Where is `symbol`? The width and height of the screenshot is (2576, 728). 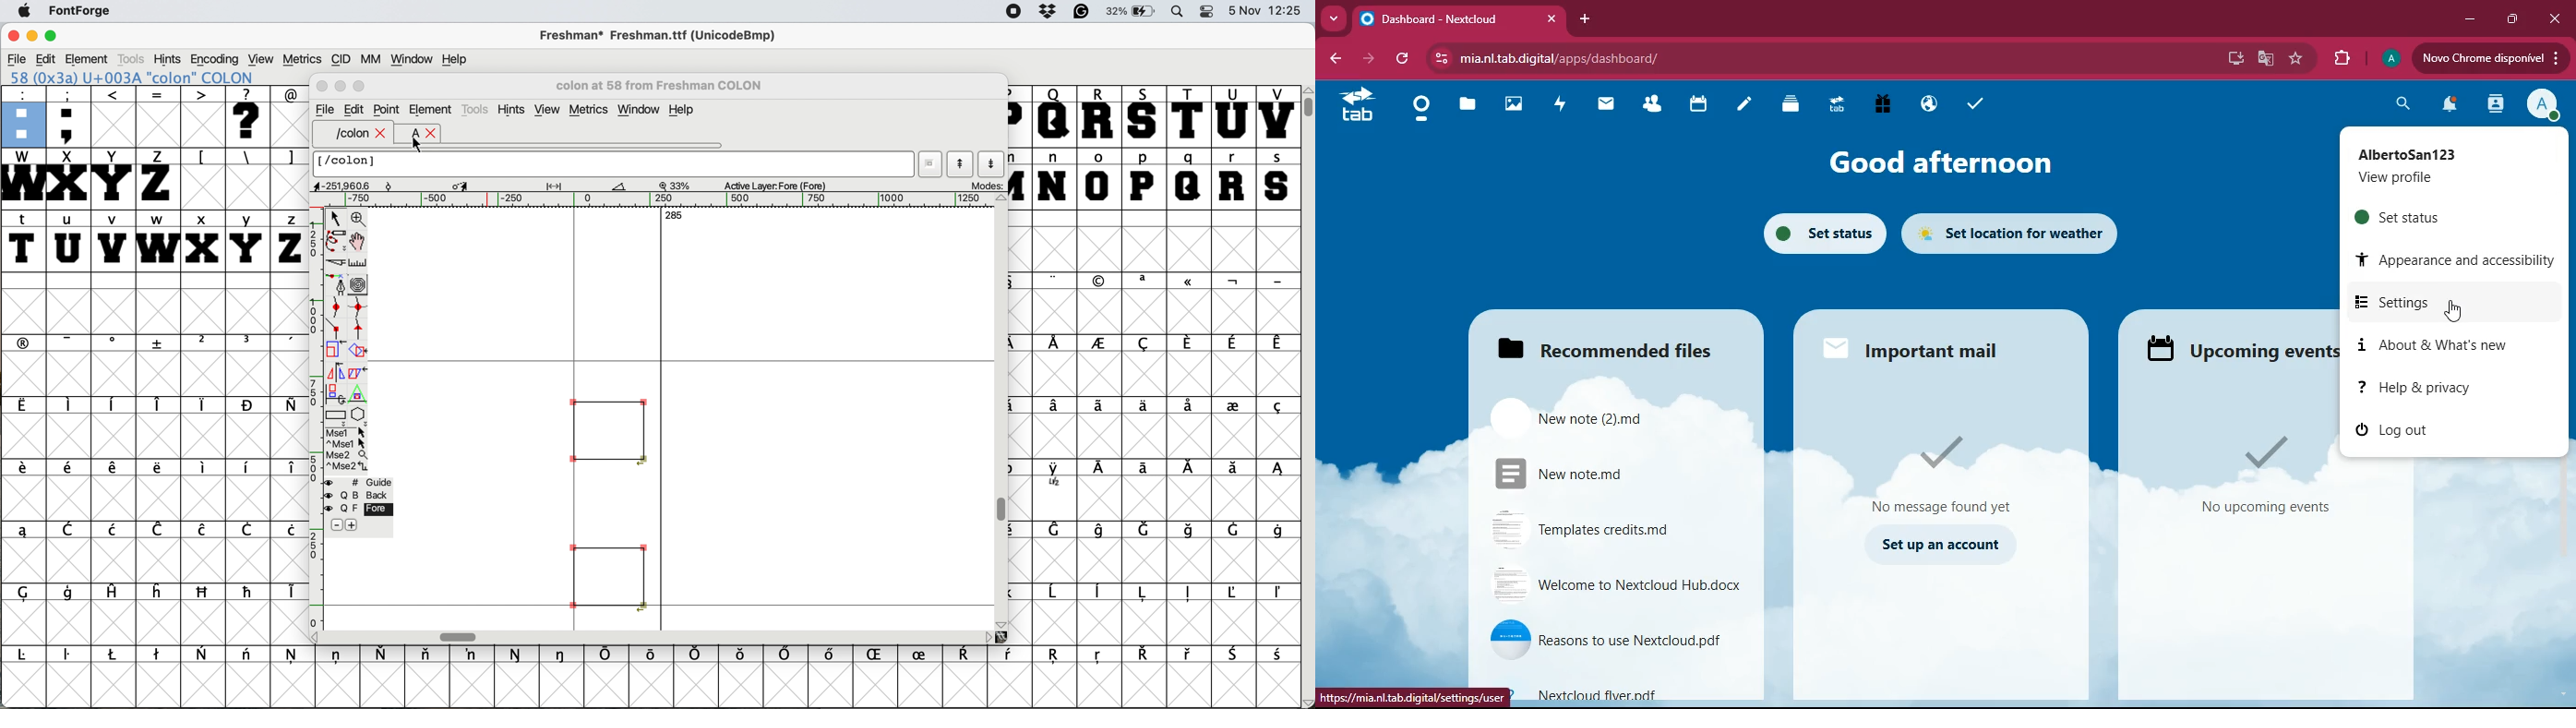 symbol is located at coordinates (1057, 531).